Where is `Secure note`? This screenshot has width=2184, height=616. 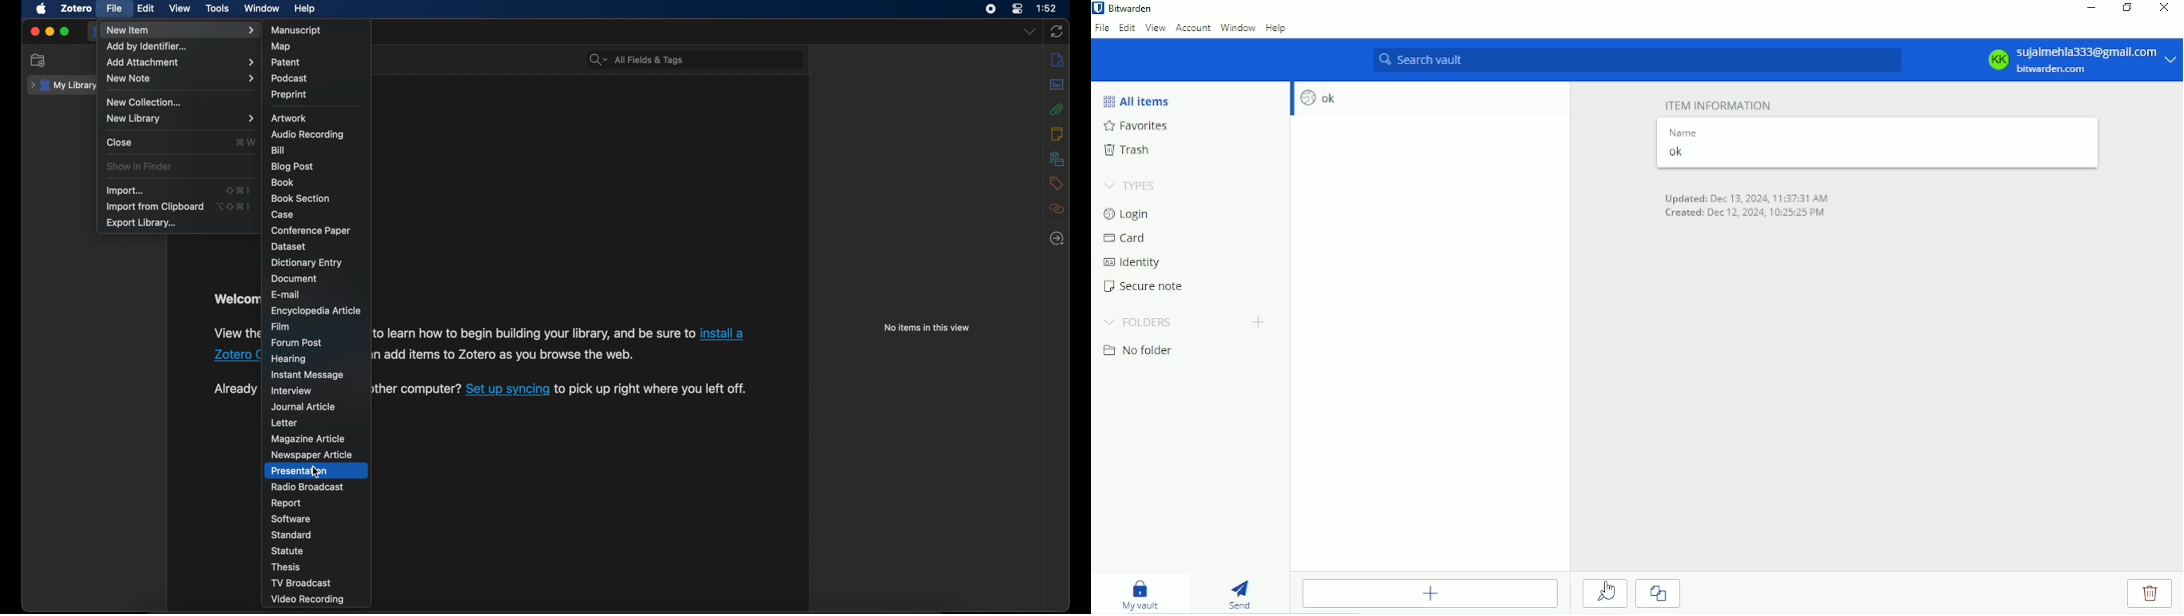
Secure note is located at coordinates (1148, 286).